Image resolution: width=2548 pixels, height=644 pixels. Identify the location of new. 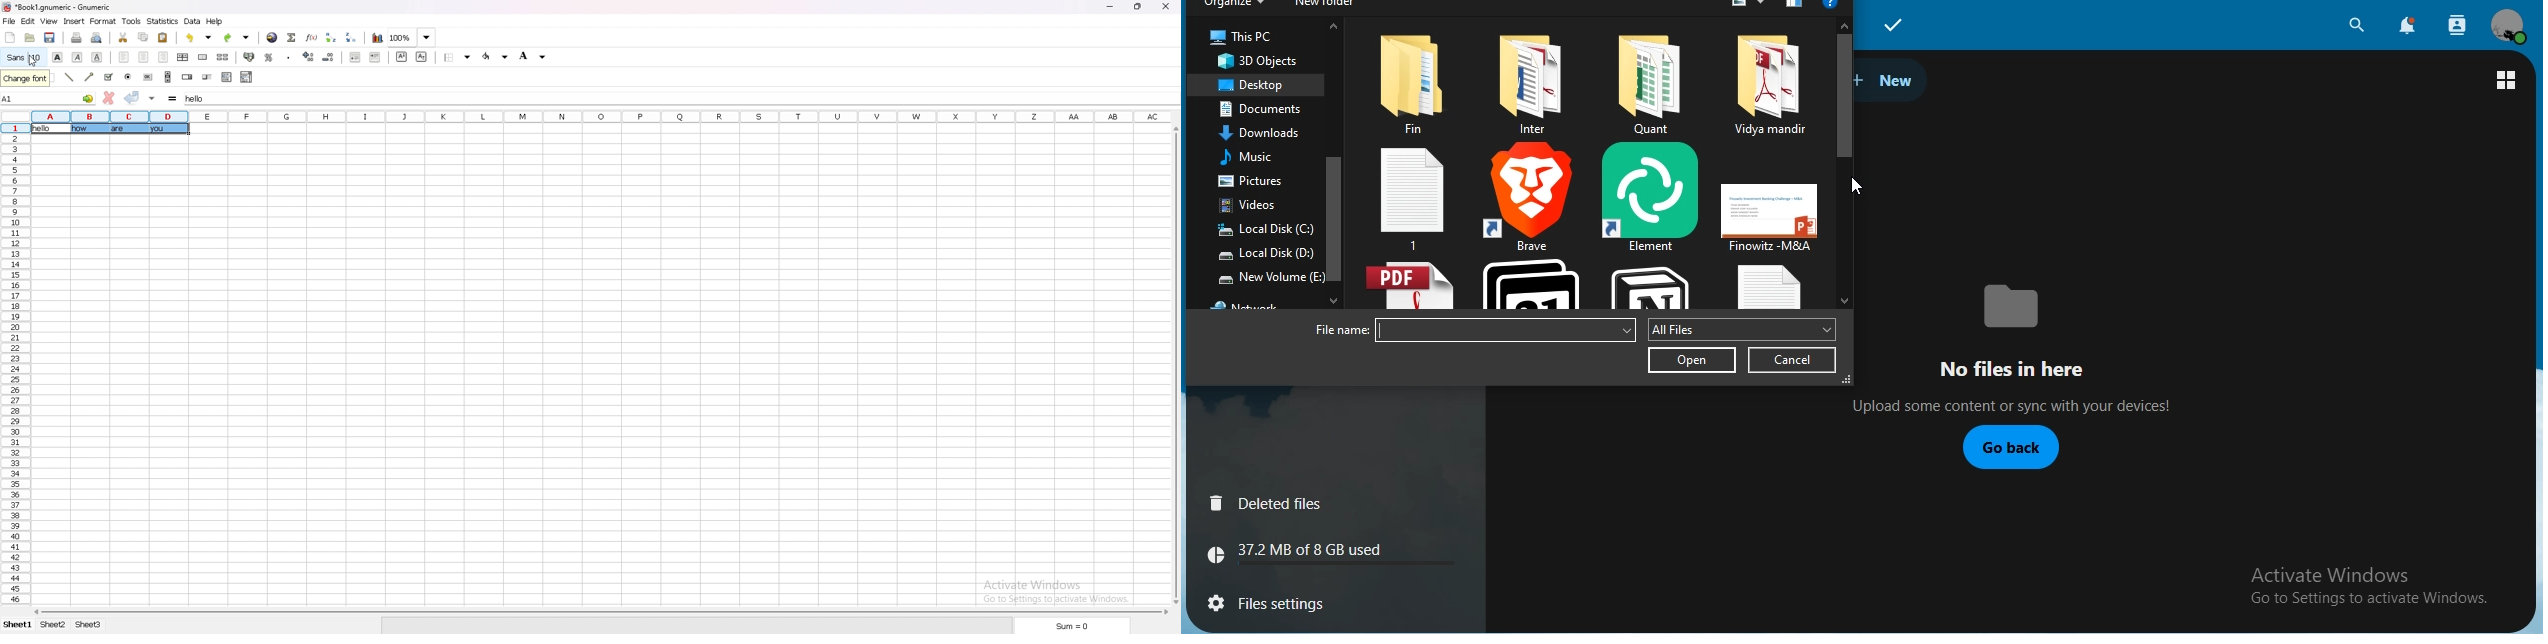
(1890, 82).